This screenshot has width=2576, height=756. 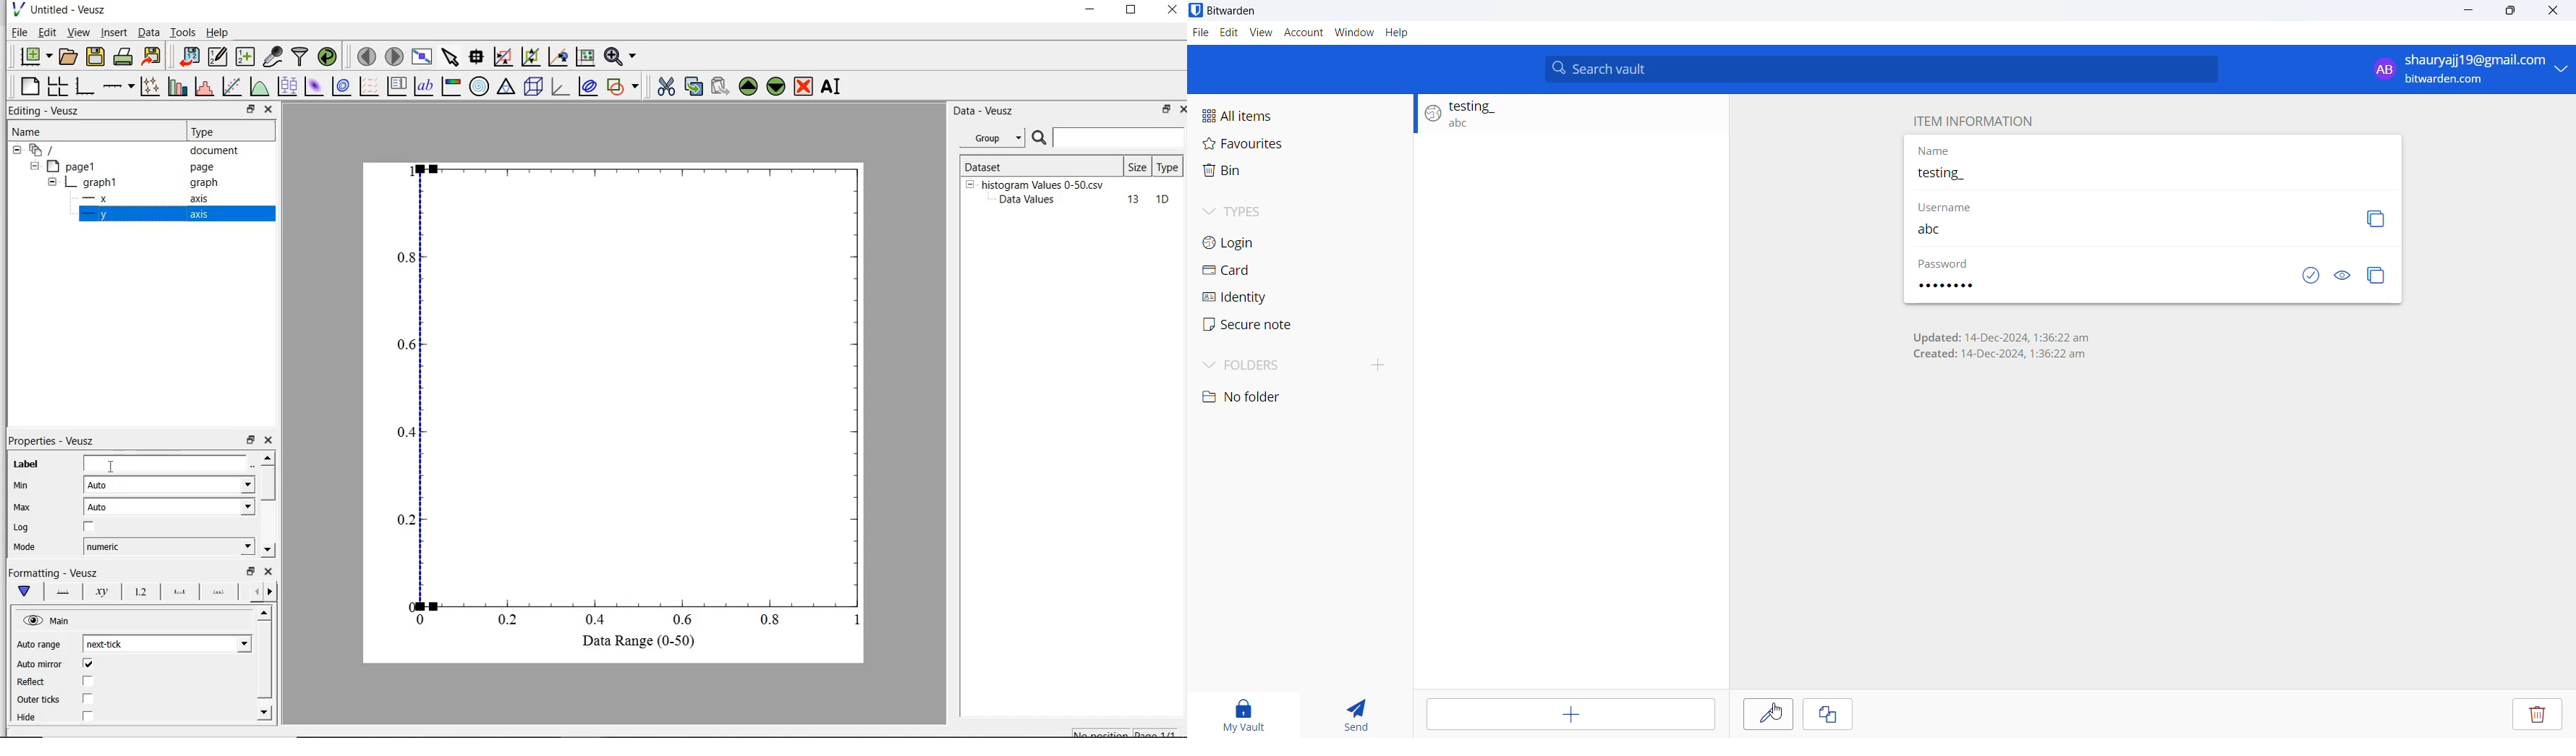 What do you see at coordinates (112, 467) in the screenshot?
I see `cursor` at bounding box center [112, 467].